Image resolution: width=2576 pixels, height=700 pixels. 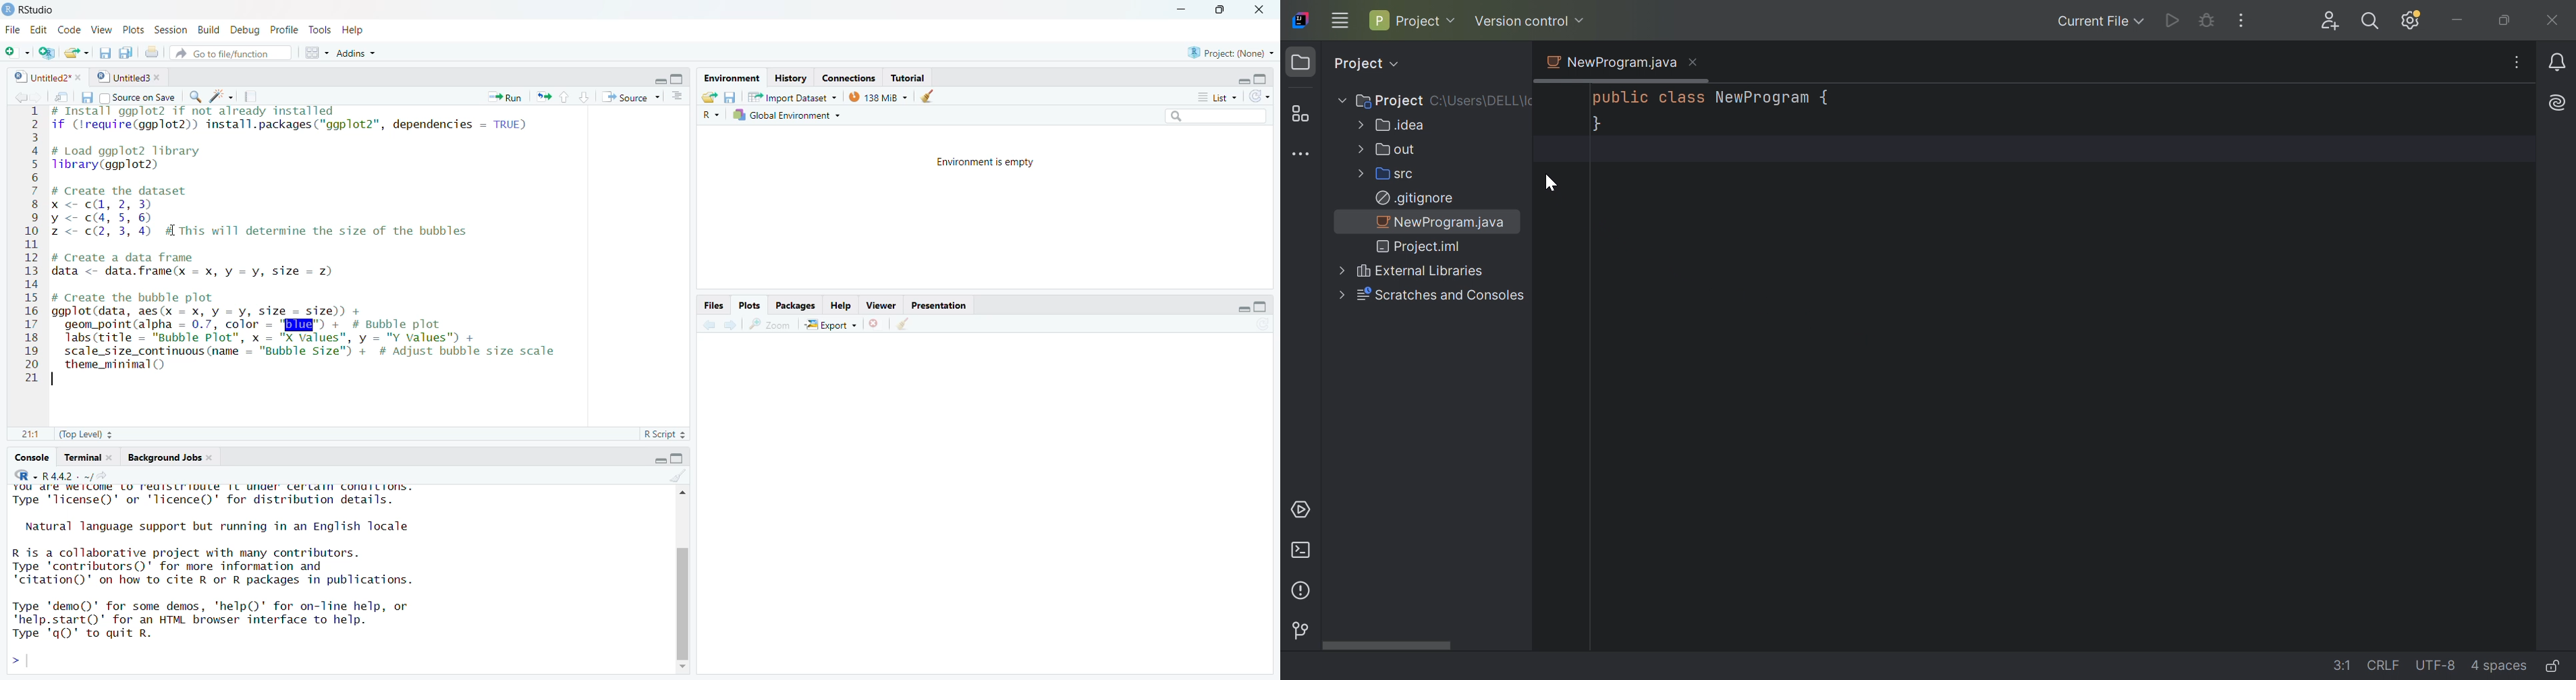 What do you see at coordinates (321, 251) in the screenshot?
I see `BEERS SRR Bras FE TE SRS TIELED Swe
2 if (lrequire(ggplot2)) install.packages("ggplot2", dependencies = TRUE)
3
4 # Load ggplot2 library
5 Tlibrary(ggplot2)

6

7 # Create the dataset
8 x < cd, 2, 3)

9 y< c4, 5,6)

10 z <- c(2, 3, 4) #A This will determine the size of the bubbles

11

12 # Create a data frame

13 data <- data.frame(x = x, y = vy, size = 2)

14

15 # Create the bubble plot

16 ggplot(data, aes(x = x, y = vy, size = size)) +

17 geom_point(alpha = 0.7, color = 'BEE") + # Bubble plot

18 labs (title = "Bubble Plot", x = "X Values", y = "Y values") +

19 scale_size_continuous (name = "Bubble Size") + # Adjust bubble size scale
20 theme_minimal()

21 |` at bounding box center [321, 251].